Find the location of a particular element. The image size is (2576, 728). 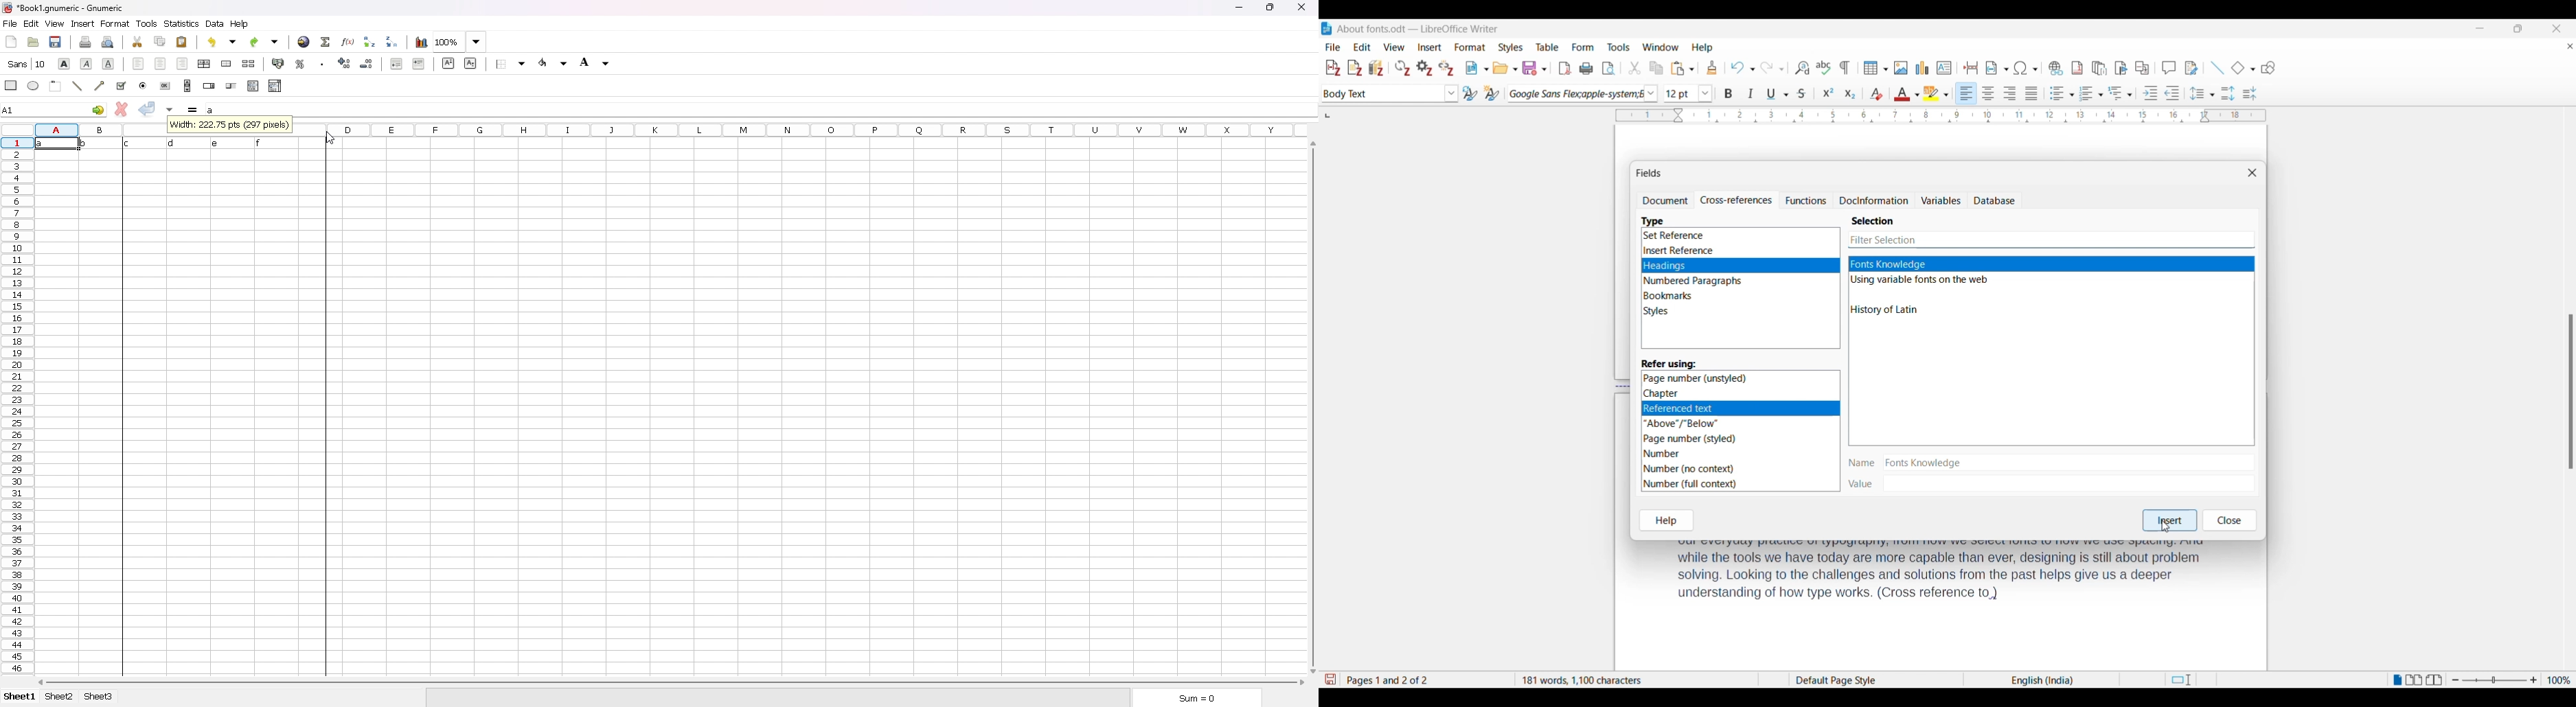

Section title is located at coordinates (1873, 221).